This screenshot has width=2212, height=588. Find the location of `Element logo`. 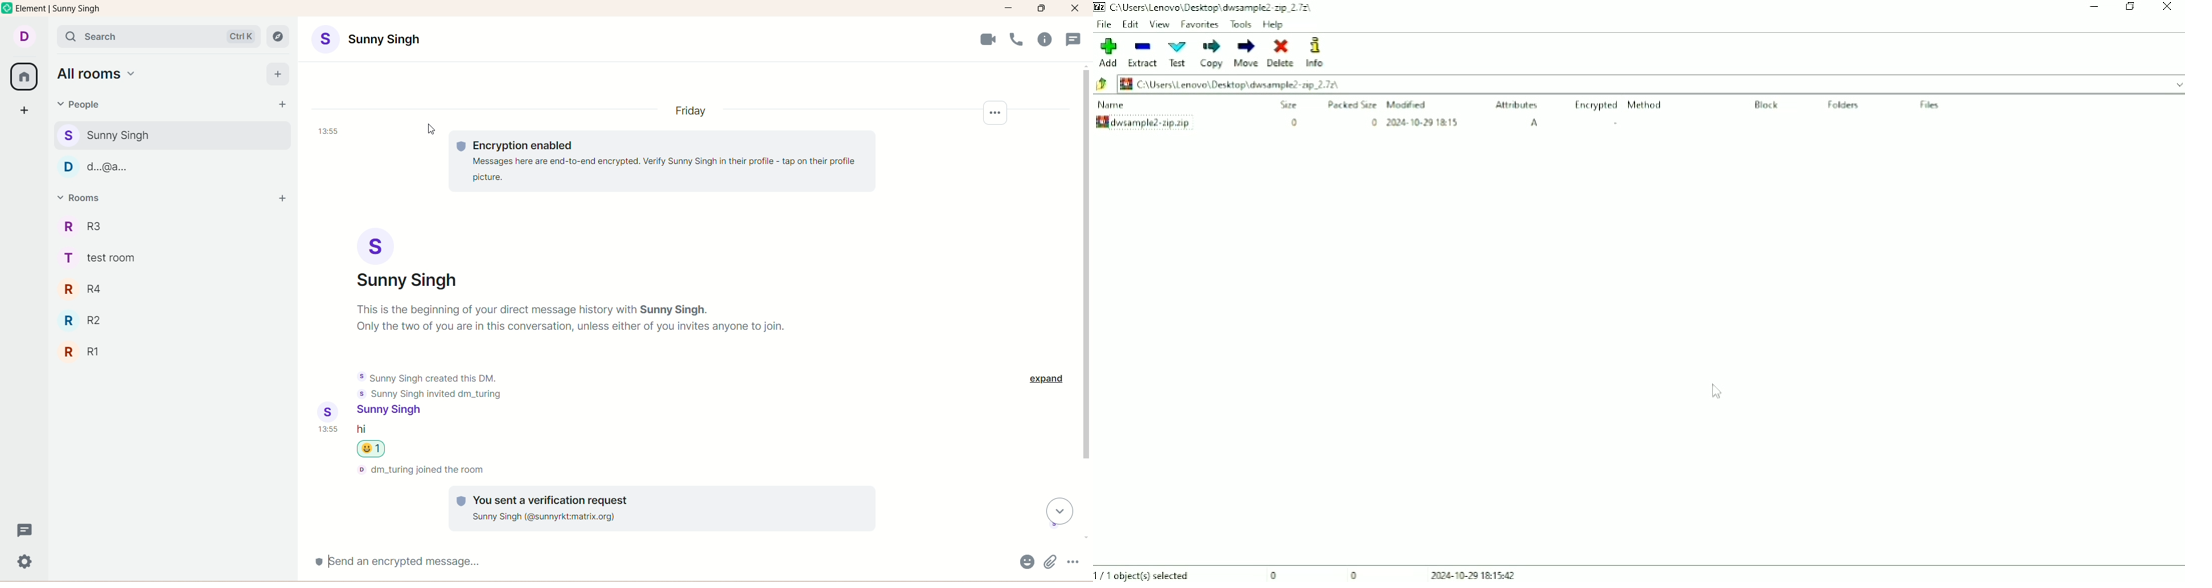

Element logo is located at coordinates (7, 7).